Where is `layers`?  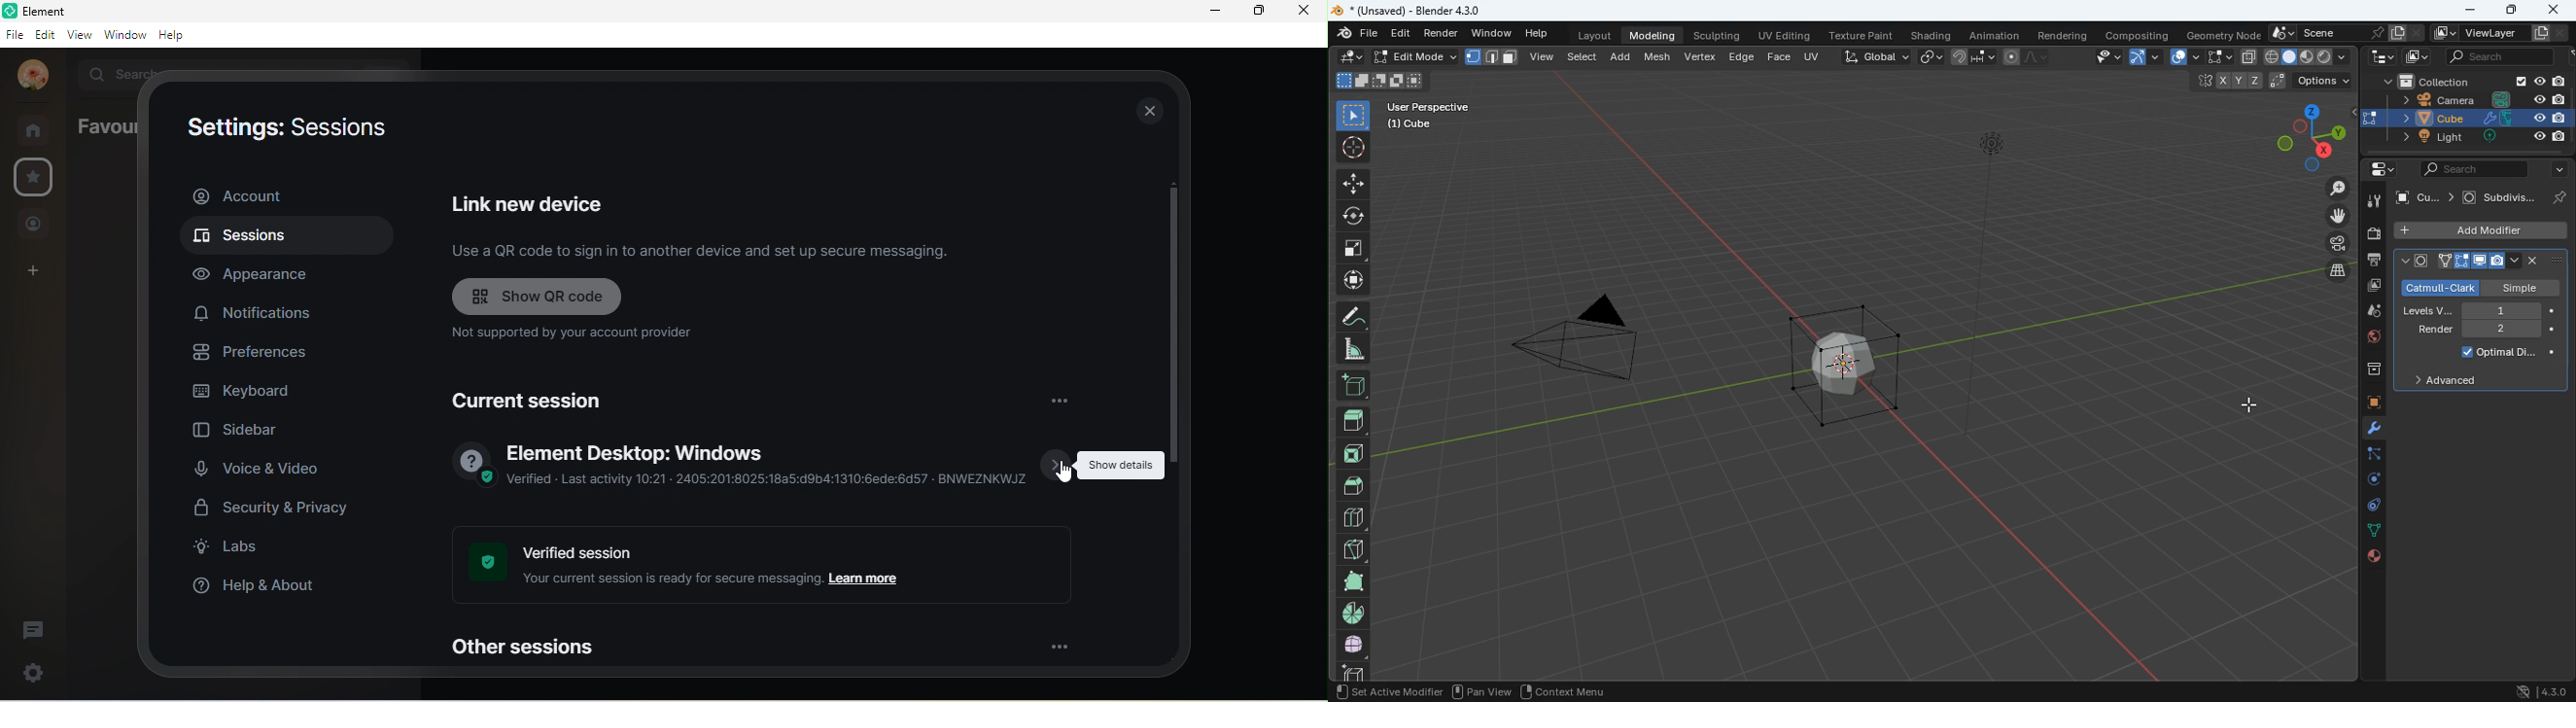 layers is located at coordinates (2330, 271).